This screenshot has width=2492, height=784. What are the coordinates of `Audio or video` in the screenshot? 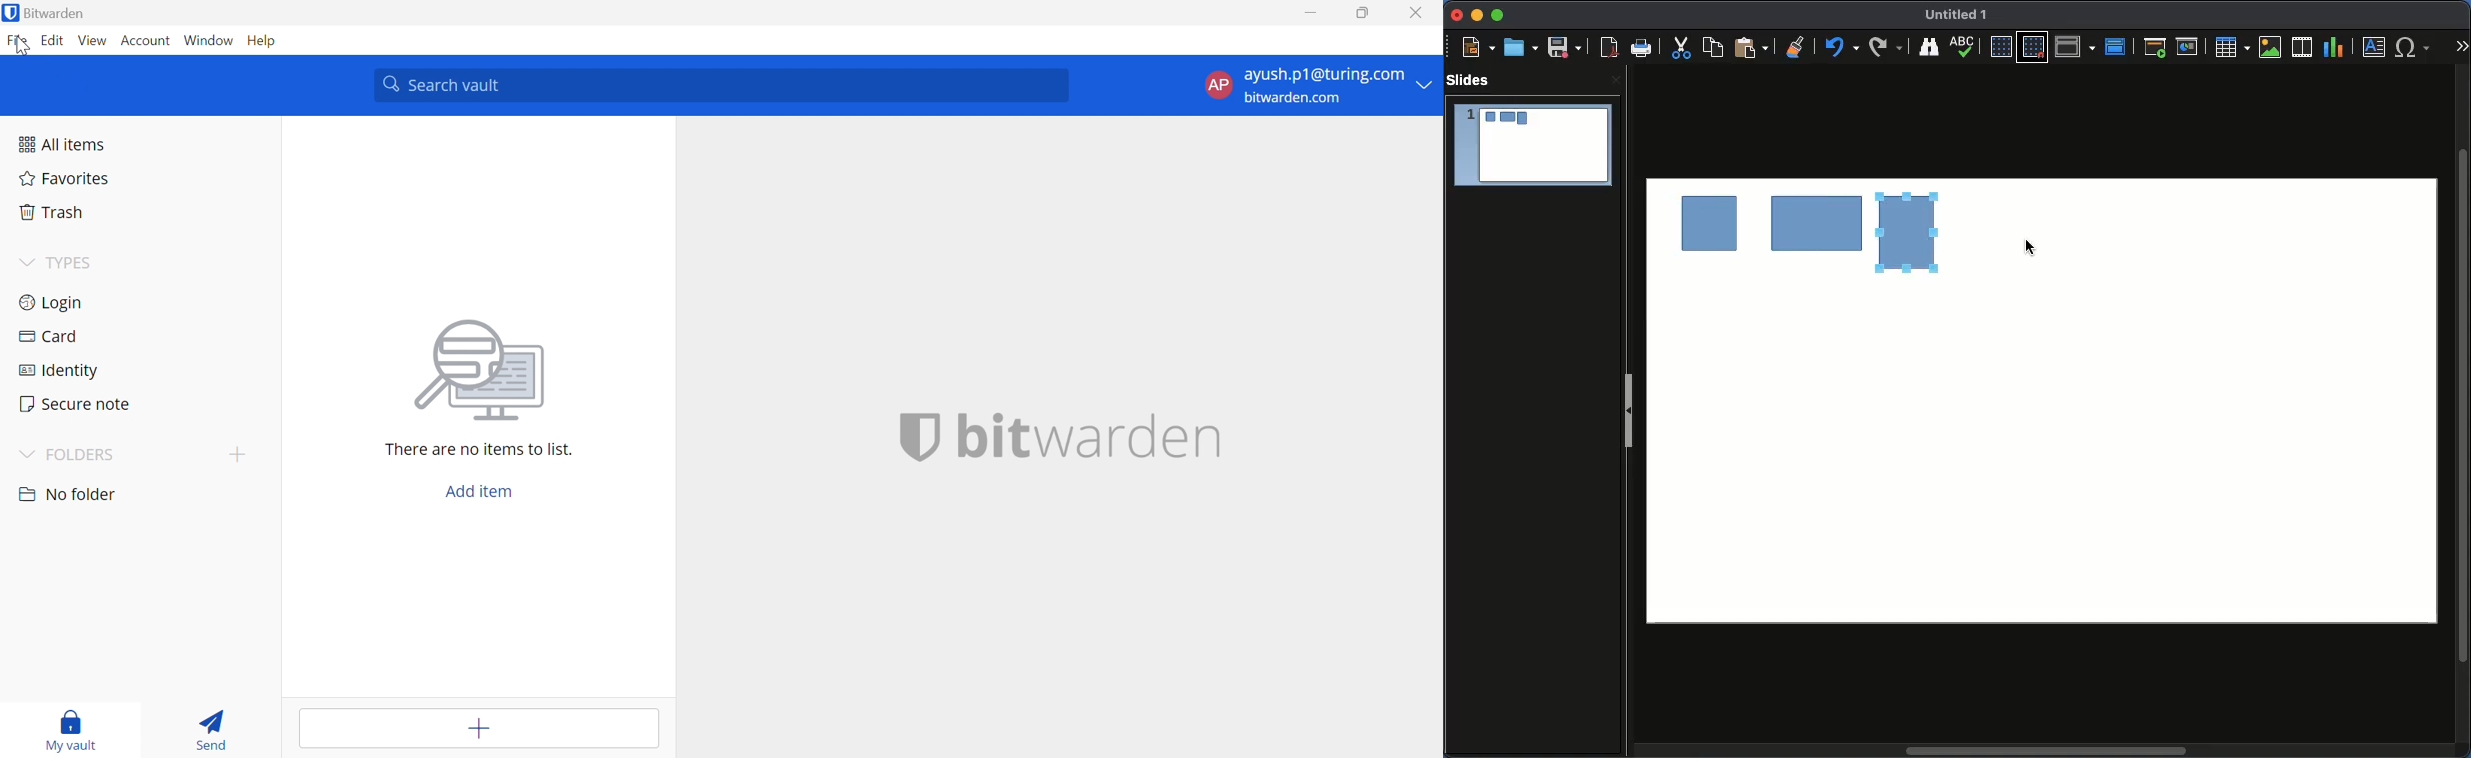 It's located at (2303, 47).